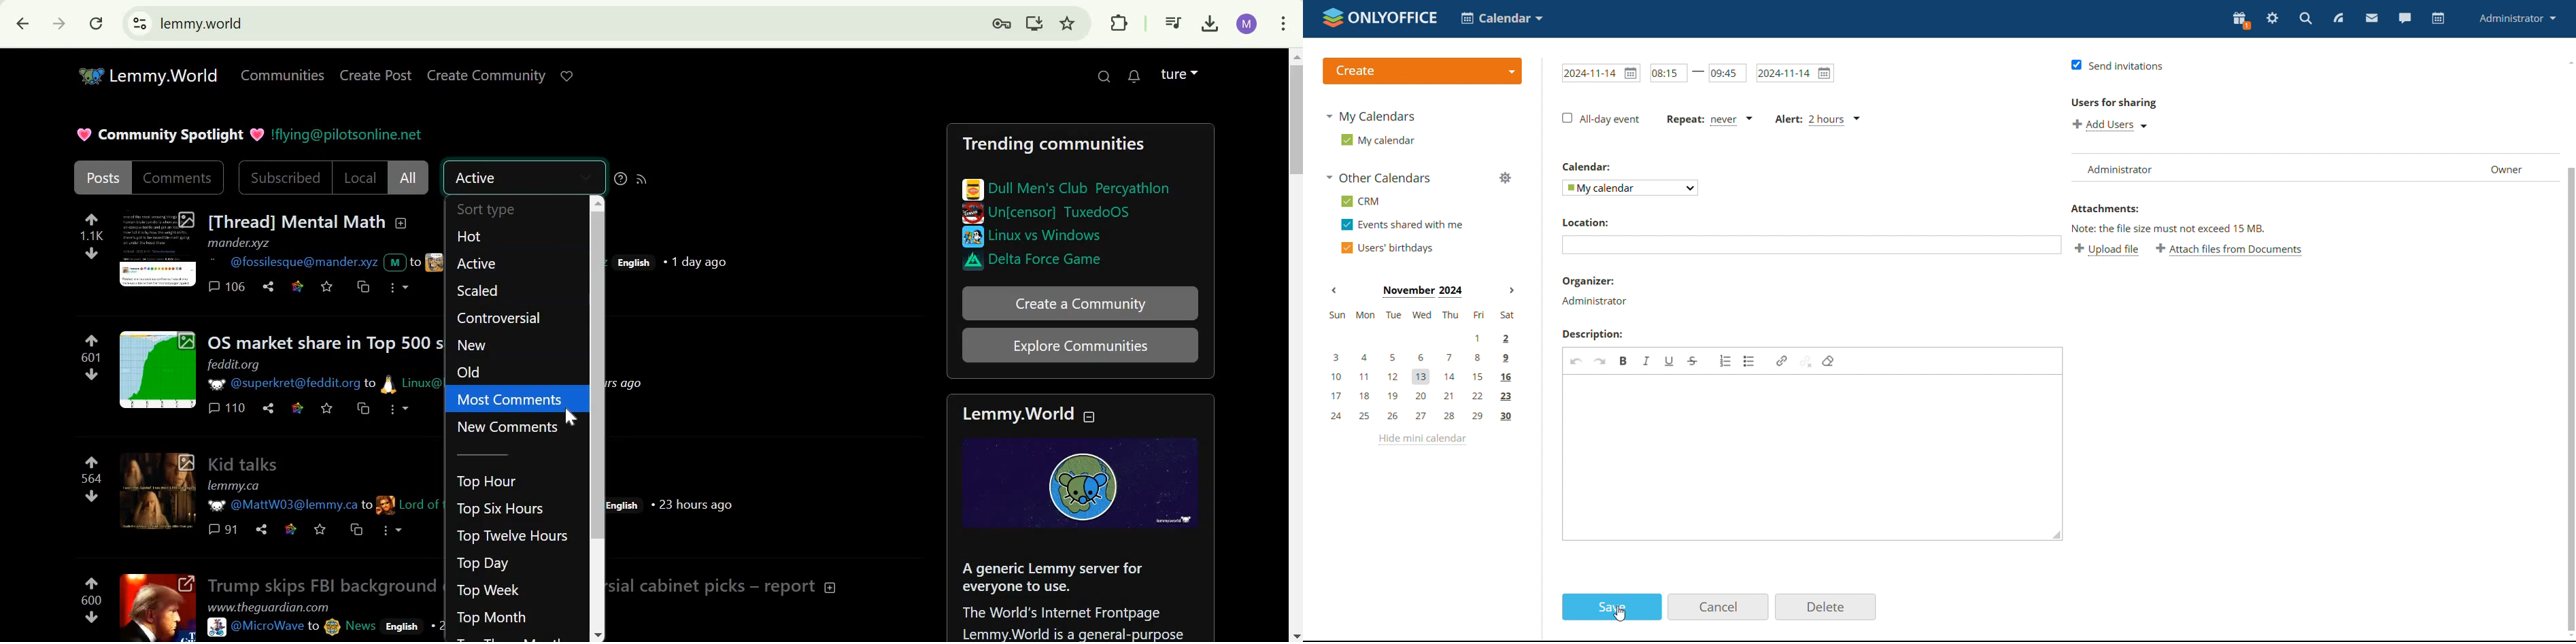 This screenshot has height=644, width=2576. I want to click on italic, so click(1646, 361).